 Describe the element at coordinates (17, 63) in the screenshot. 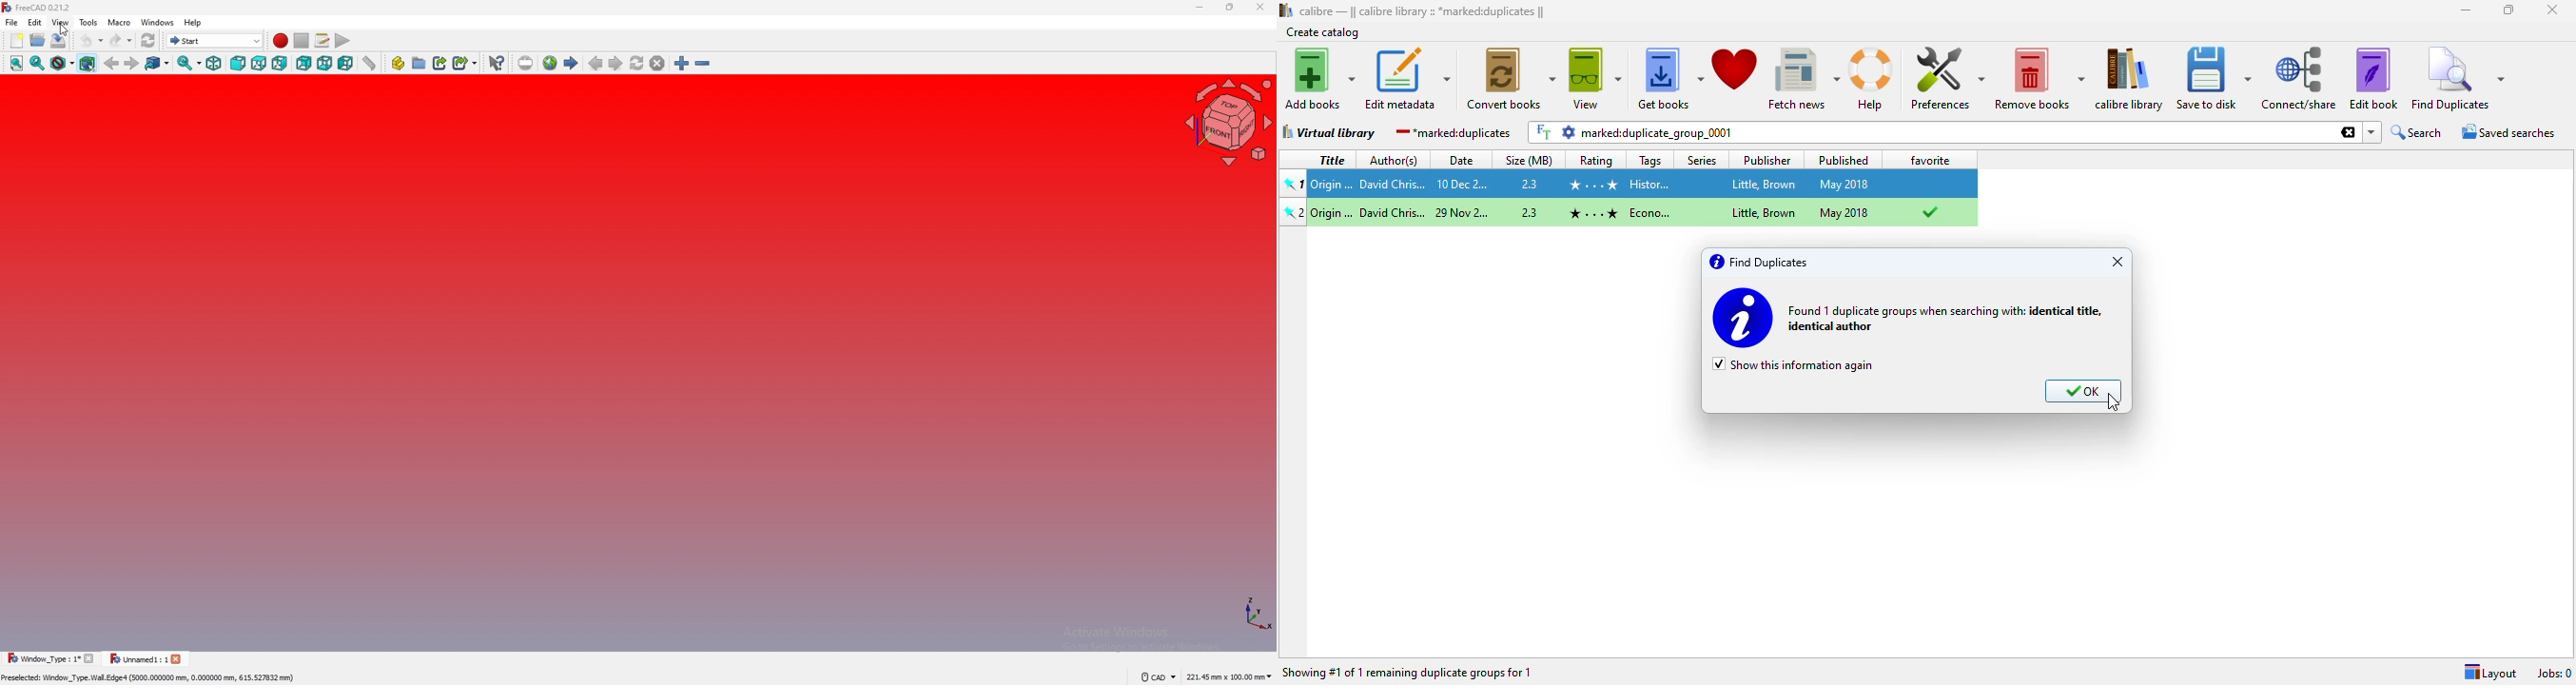

I see `fit all` at that location.